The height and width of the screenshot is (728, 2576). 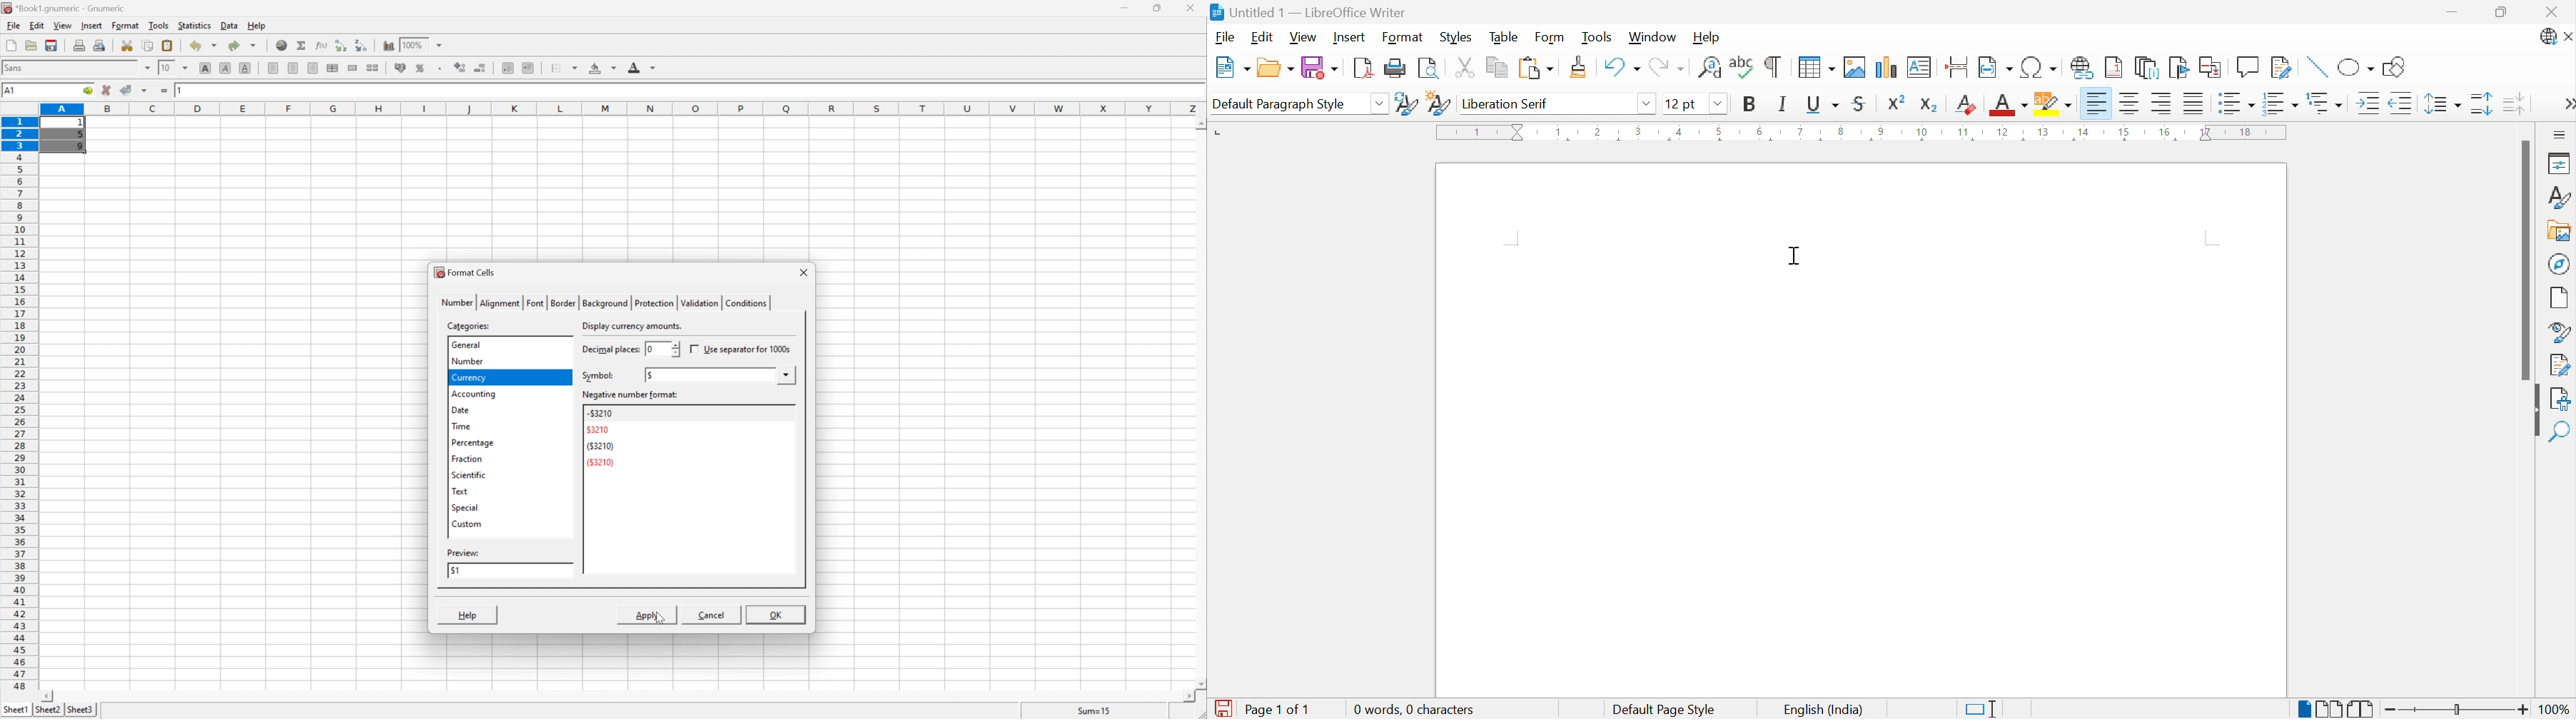 I want to click on Insert text box, so click(x=1921, y=67).